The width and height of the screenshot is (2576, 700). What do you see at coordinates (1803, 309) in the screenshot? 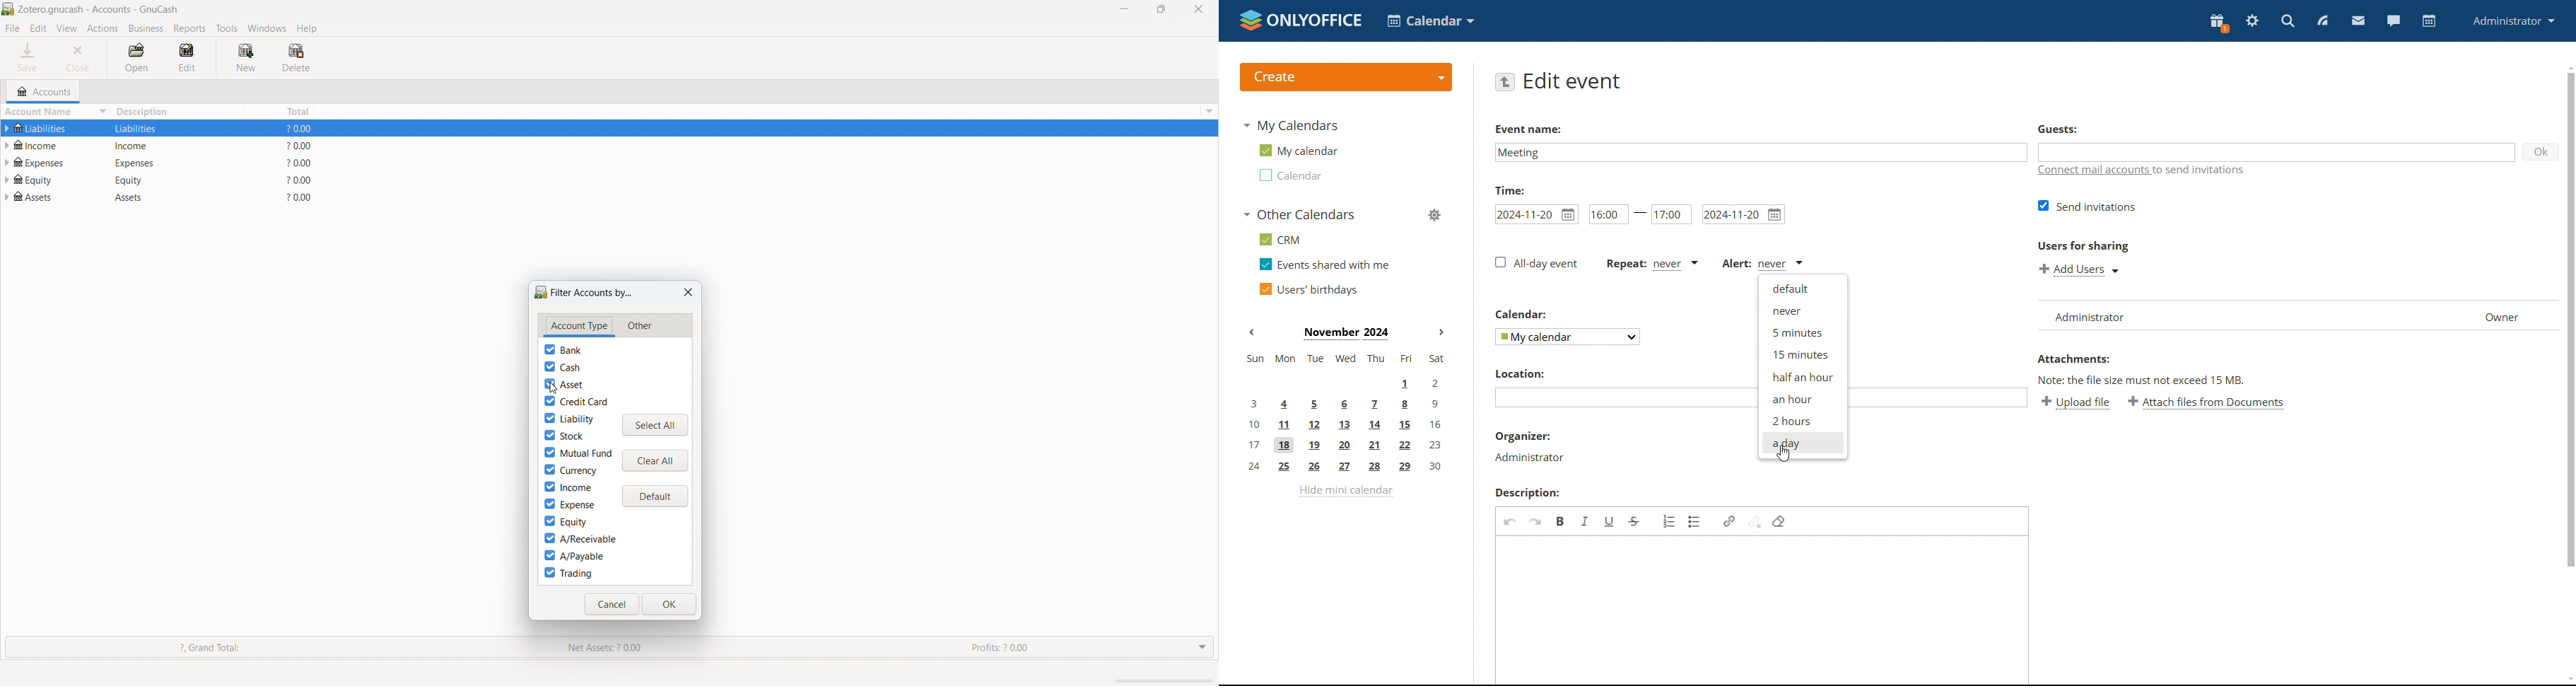
I see `never` at bounding box center [1803, 309].